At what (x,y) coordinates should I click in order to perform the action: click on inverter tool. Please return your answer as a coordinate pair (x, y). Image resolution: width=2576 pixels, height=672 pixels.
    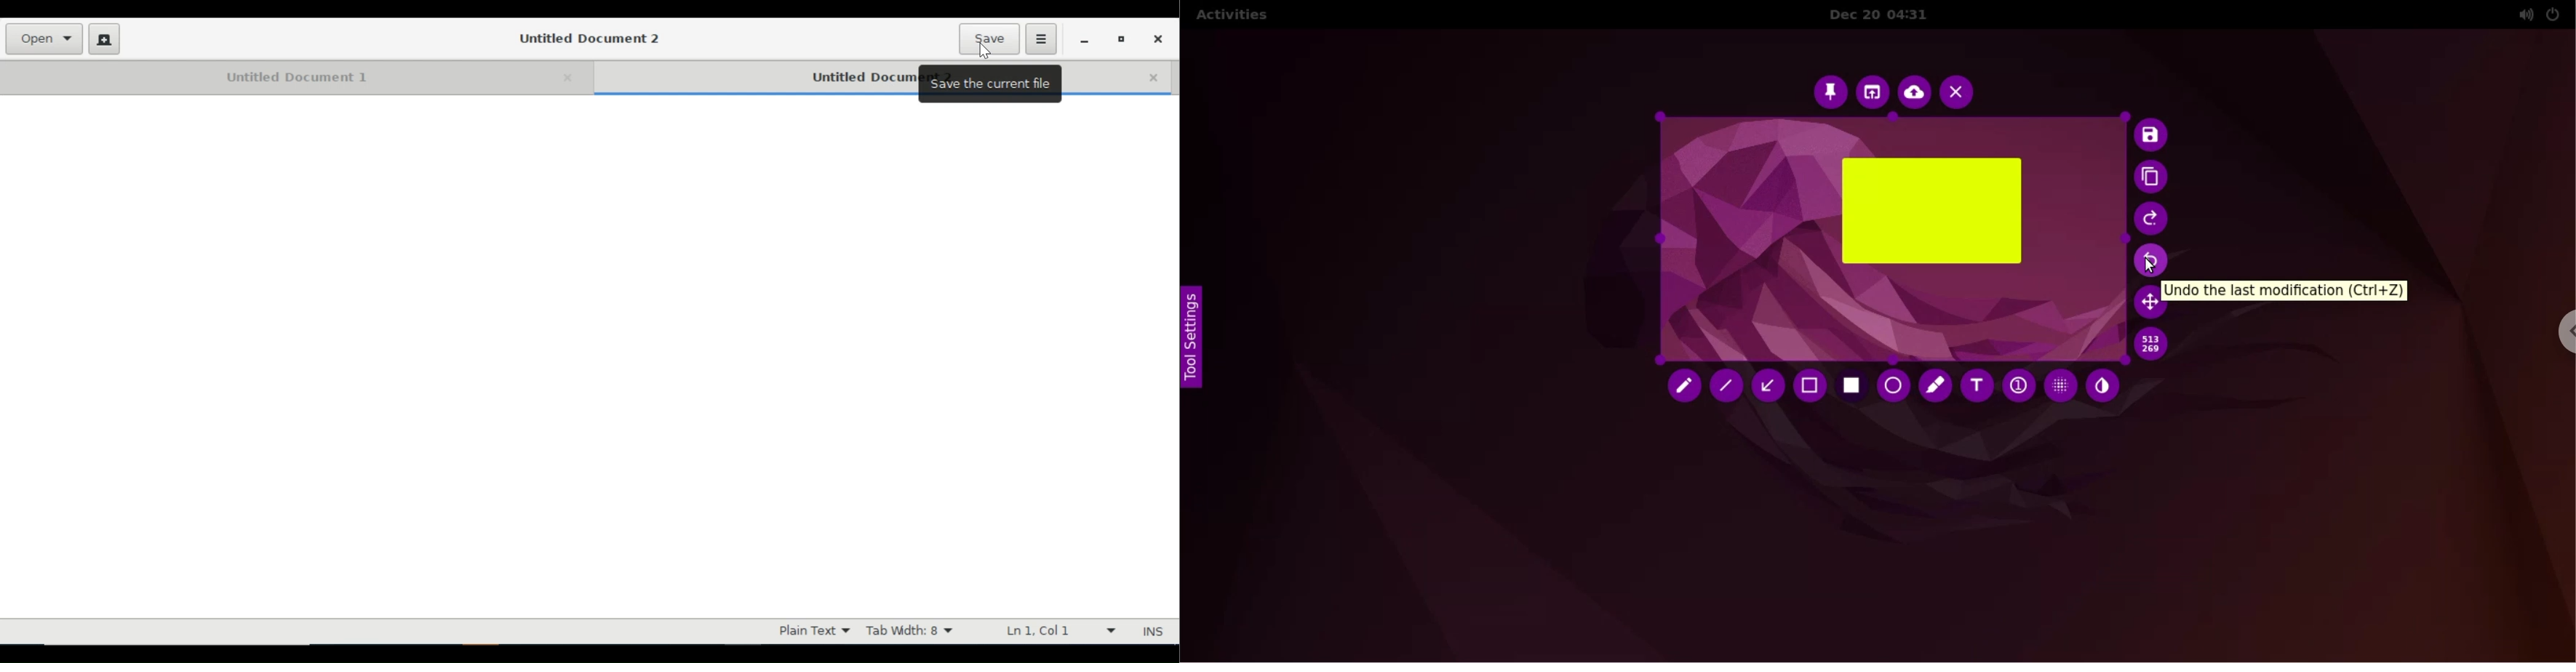
    Looking at the image, I should click on (2103, 385).